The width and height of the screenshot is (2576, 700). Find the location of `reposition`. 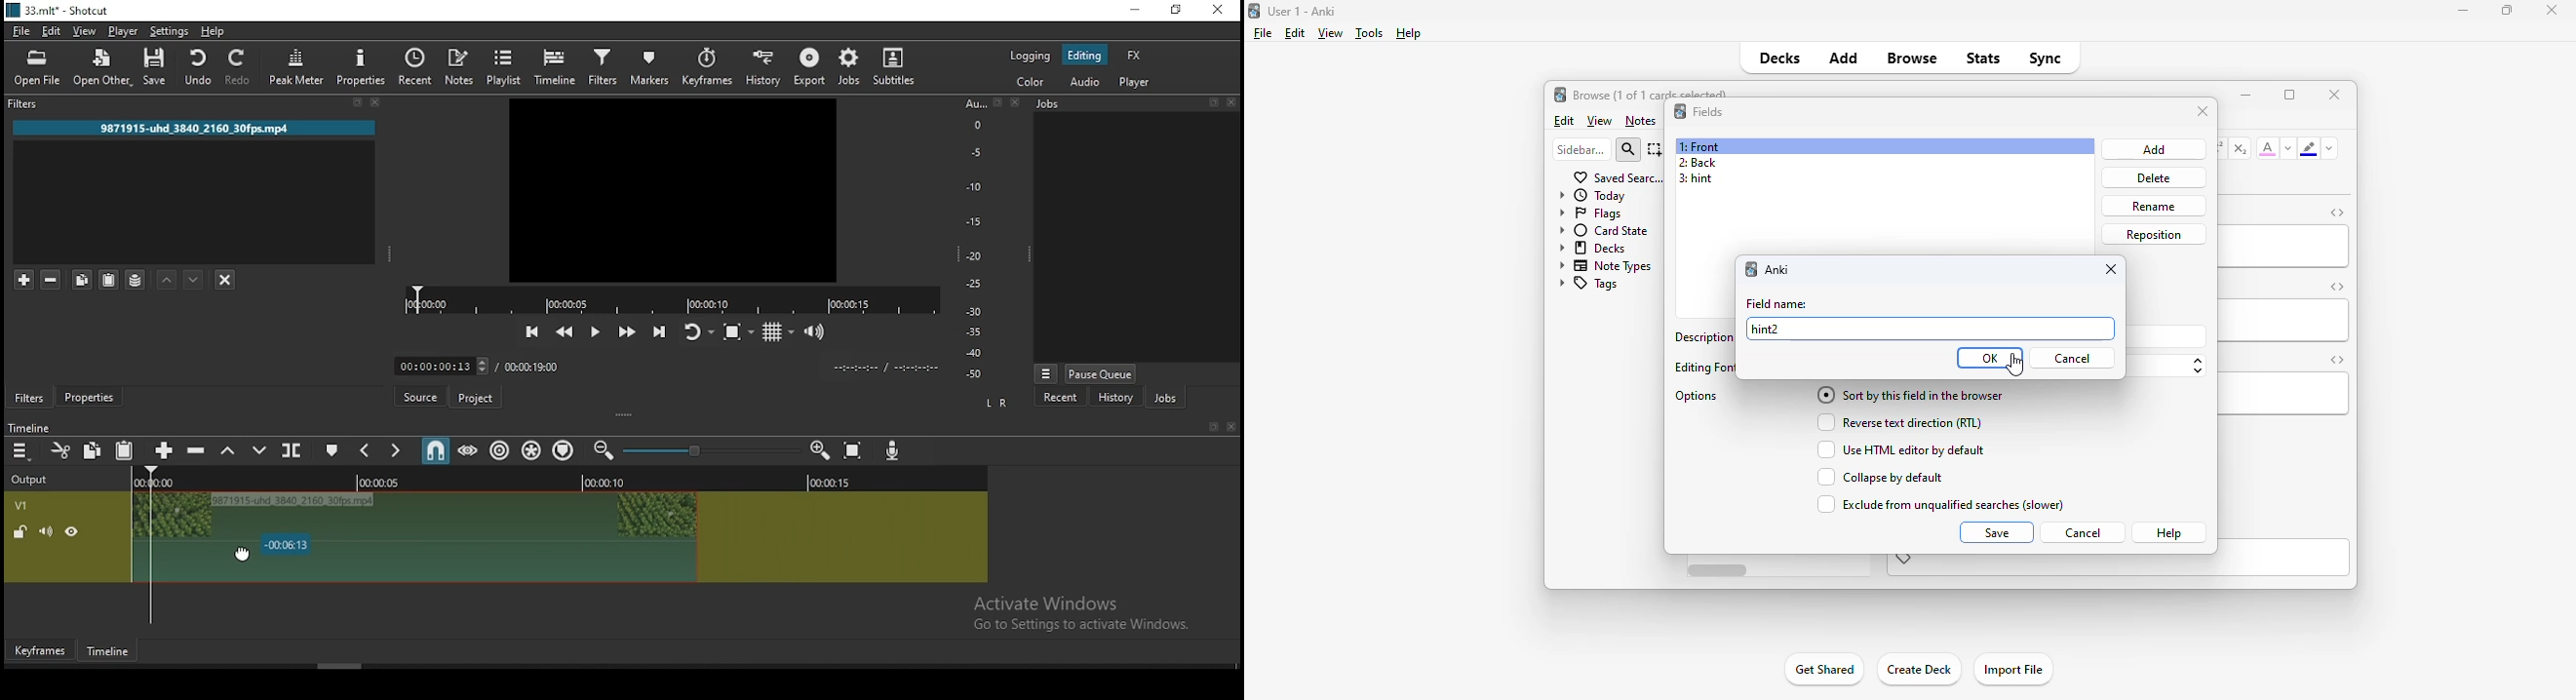

reposition is located at coordinates (2155, 235).